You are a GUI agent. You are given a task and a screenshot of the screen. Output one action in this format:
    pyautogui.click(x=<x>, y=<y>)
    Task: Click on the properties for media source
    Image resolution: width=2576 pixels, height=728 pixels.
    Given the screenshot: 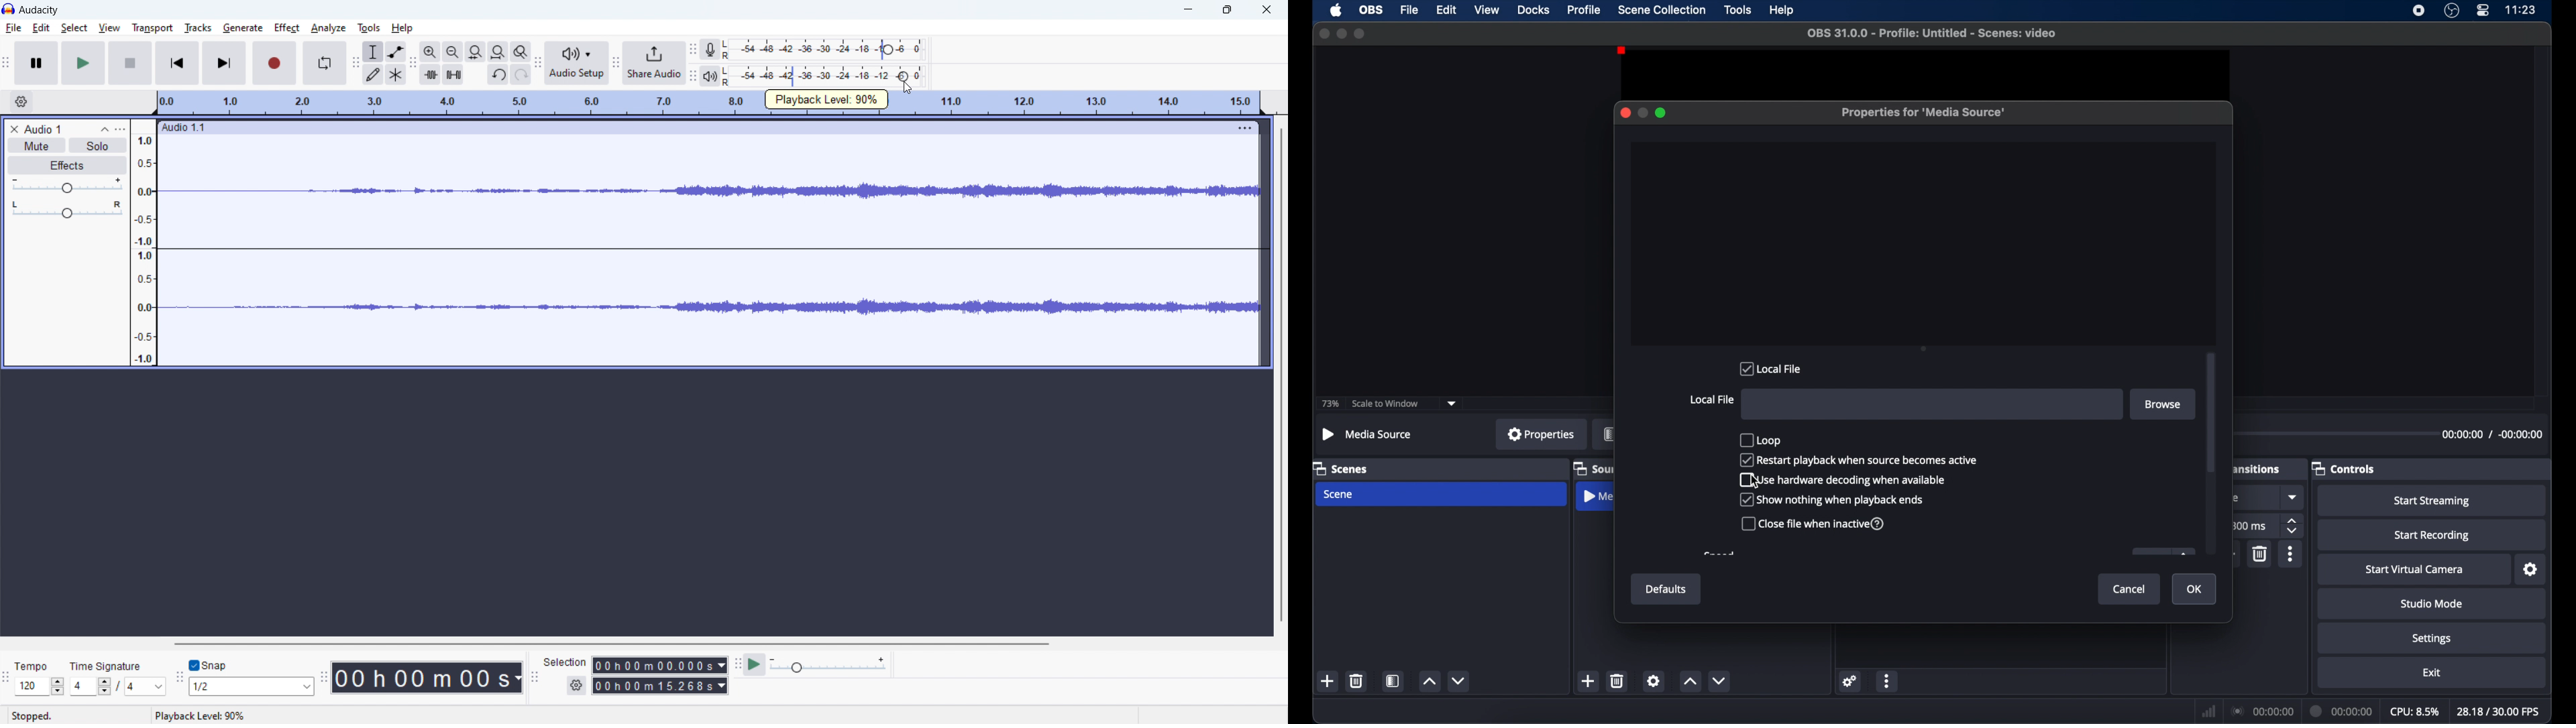 What is the action you would take?
    pyautogui.click(x=1923, y=112)
    